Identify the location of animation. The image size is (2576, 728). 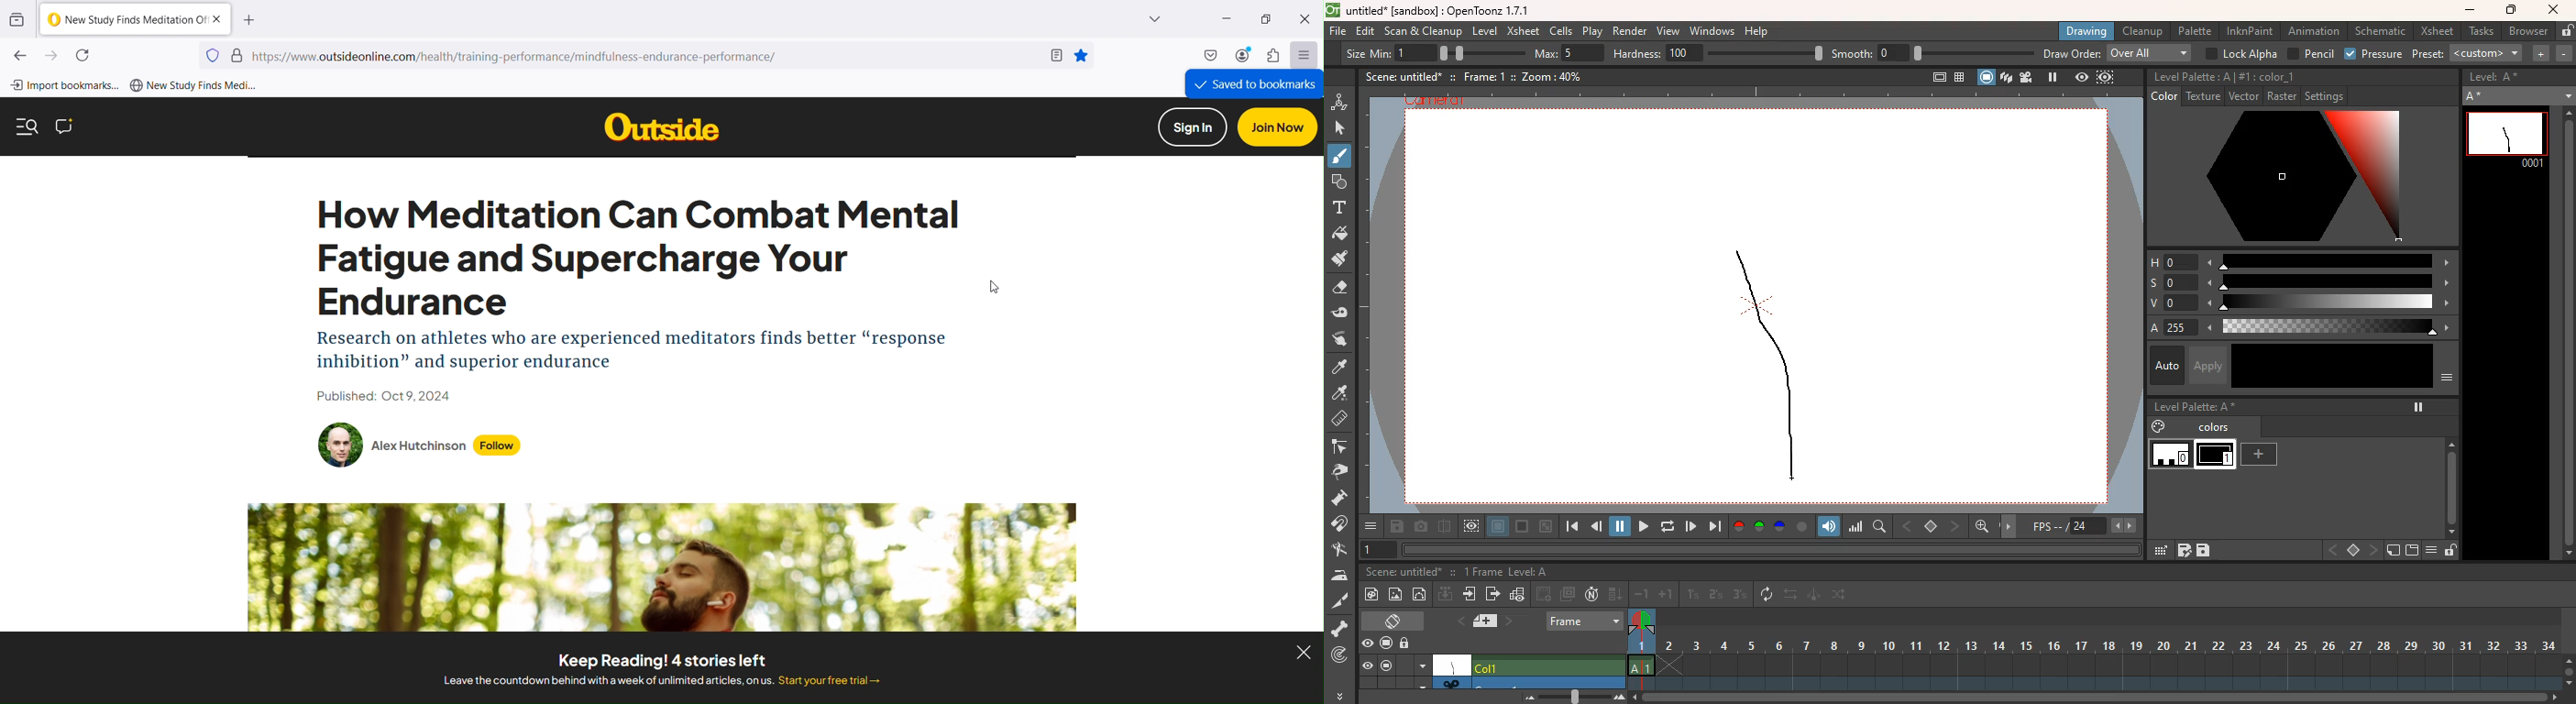
(1340, 100).